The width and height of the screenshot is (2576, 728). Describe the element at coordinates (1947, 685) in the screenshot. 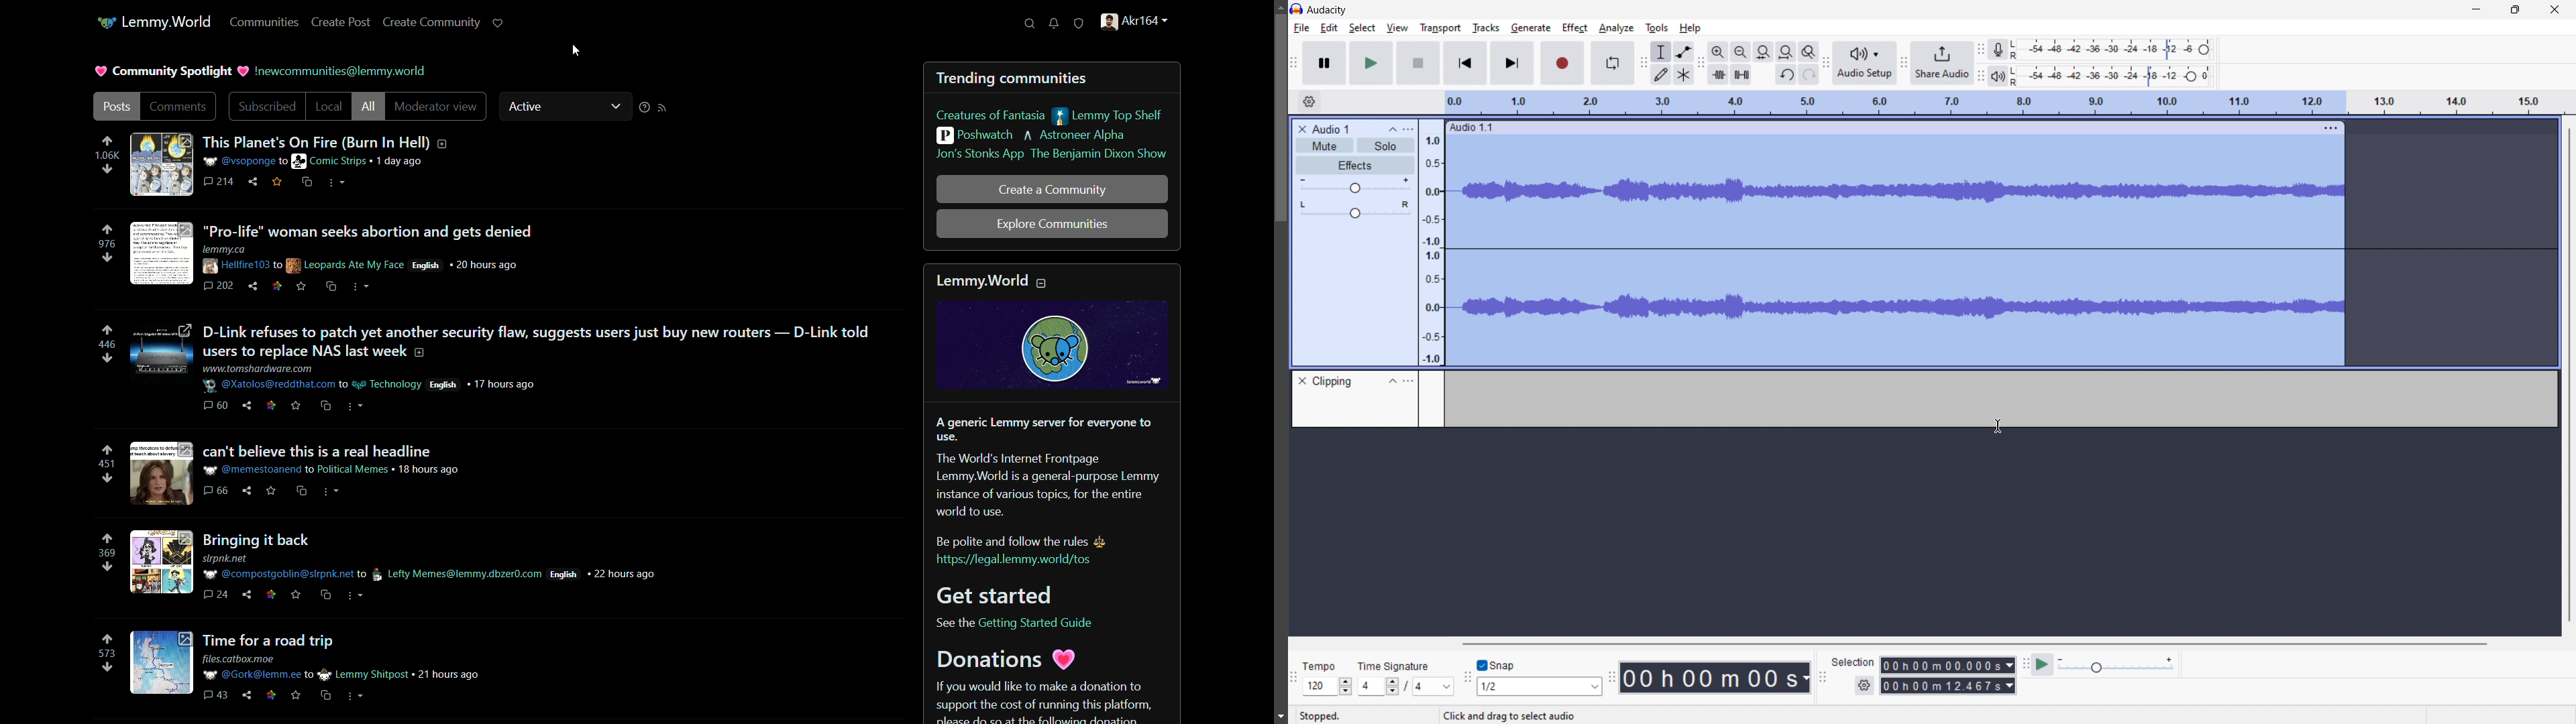

I see `end time` at that location.